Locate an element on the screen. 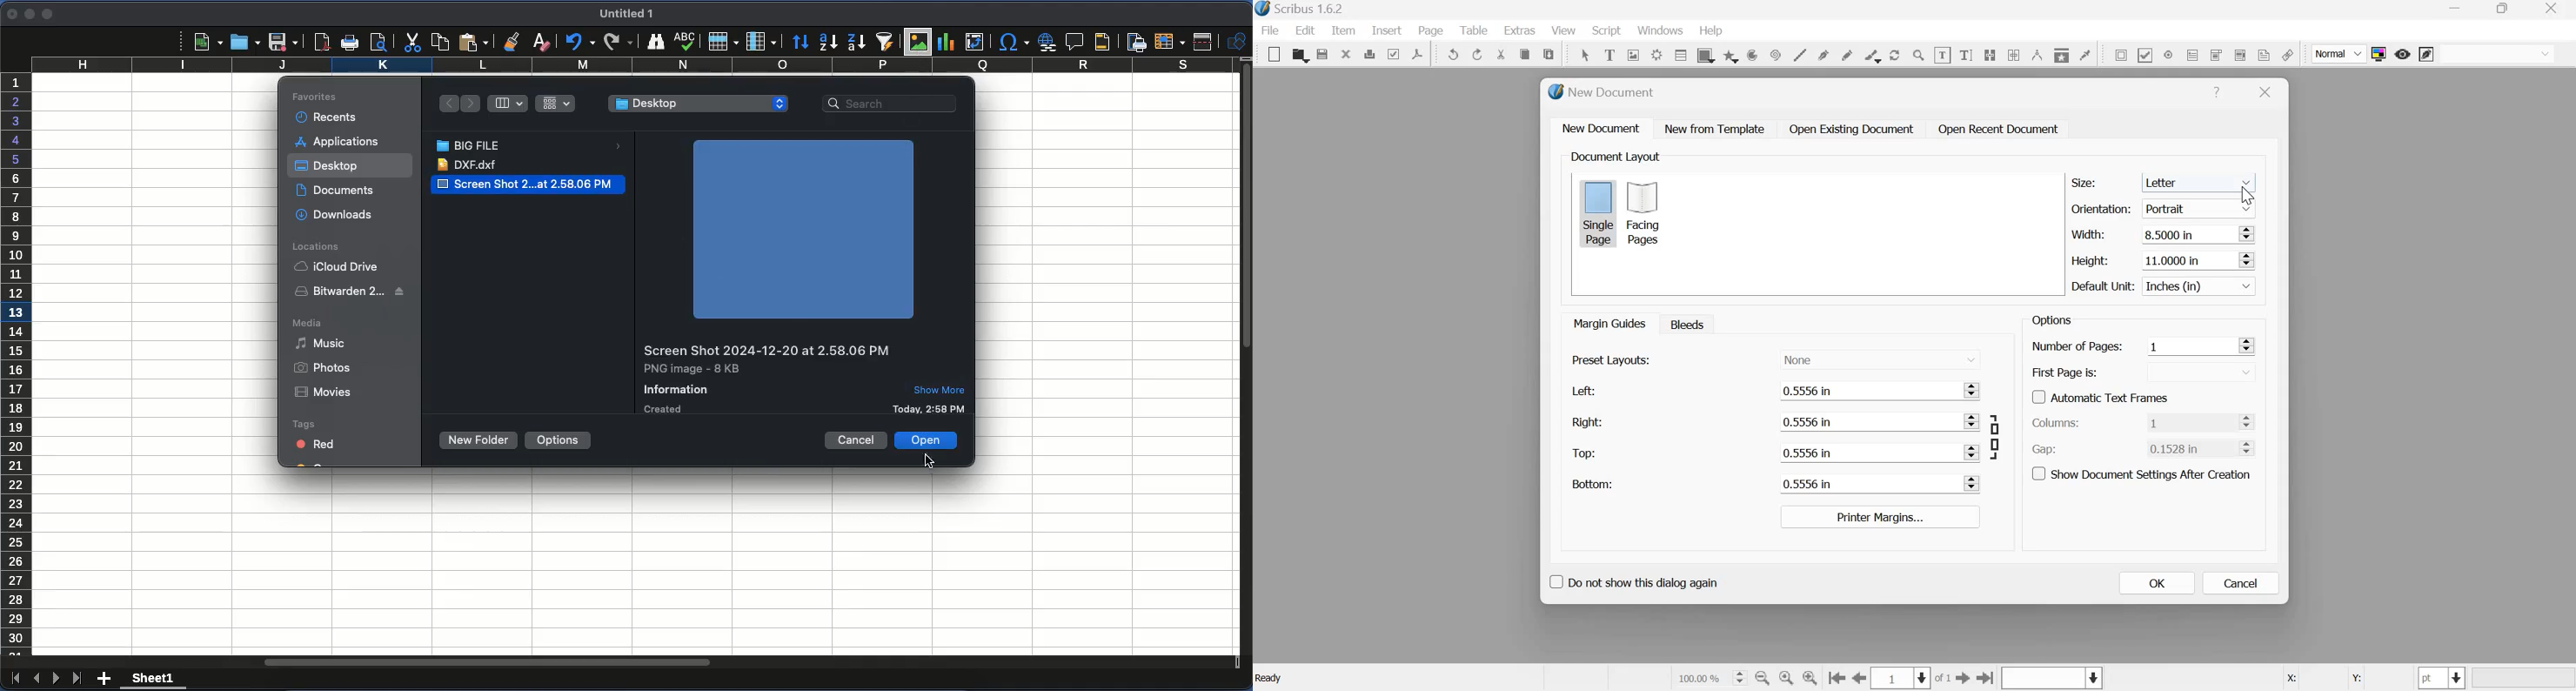 The width and height of the screenshot is (2576, 700). PDF radio button is located at coordinates (2168, 54).